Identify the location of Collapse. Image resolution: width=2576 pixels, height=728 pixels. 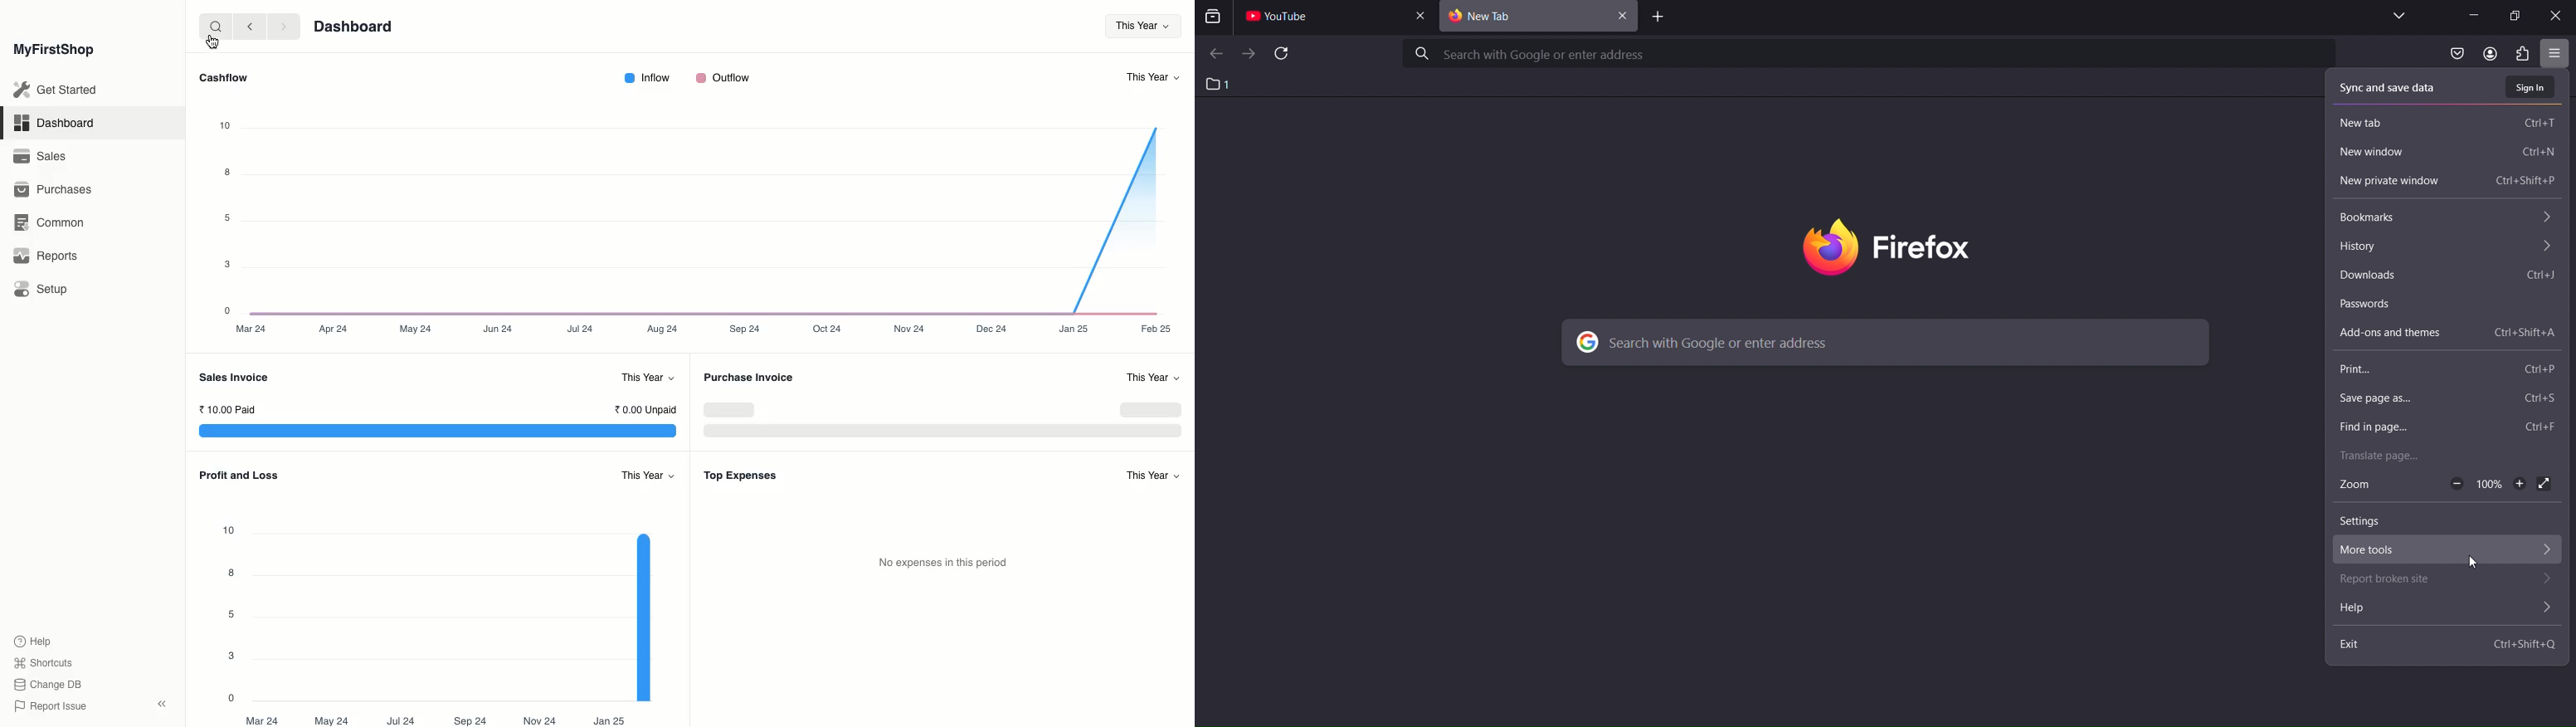
(162, 704).